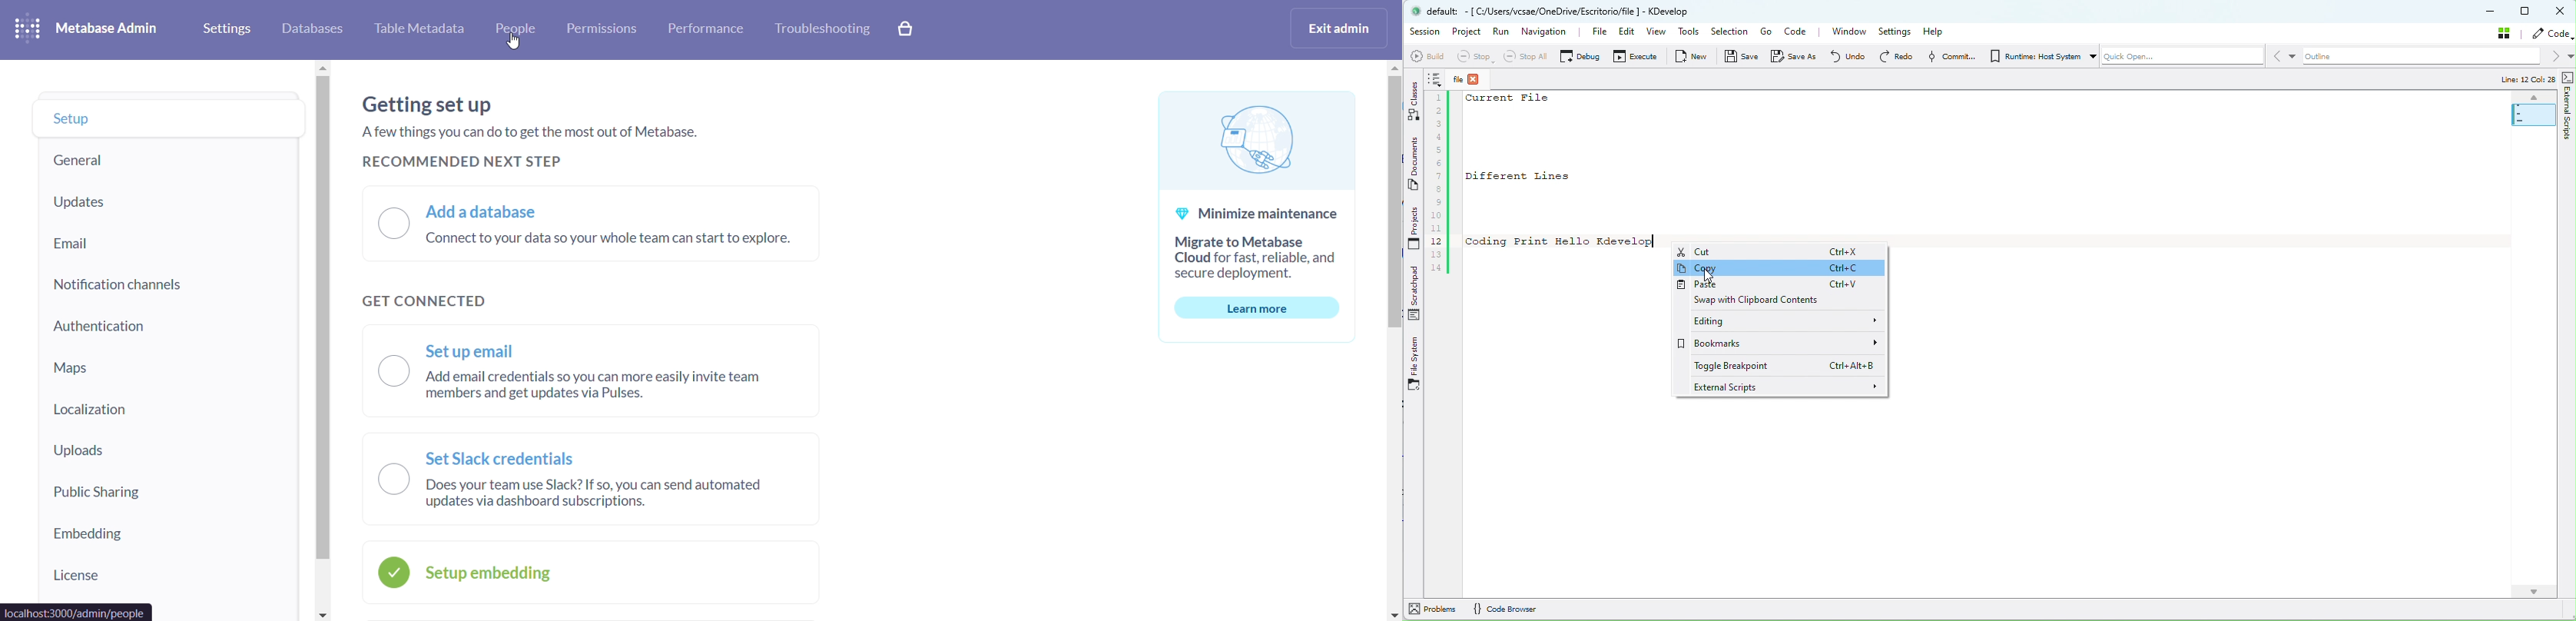  What do you see at coordinates (167, 367) in the screenshot?
I see `maps` at bounding box center [167, 367].